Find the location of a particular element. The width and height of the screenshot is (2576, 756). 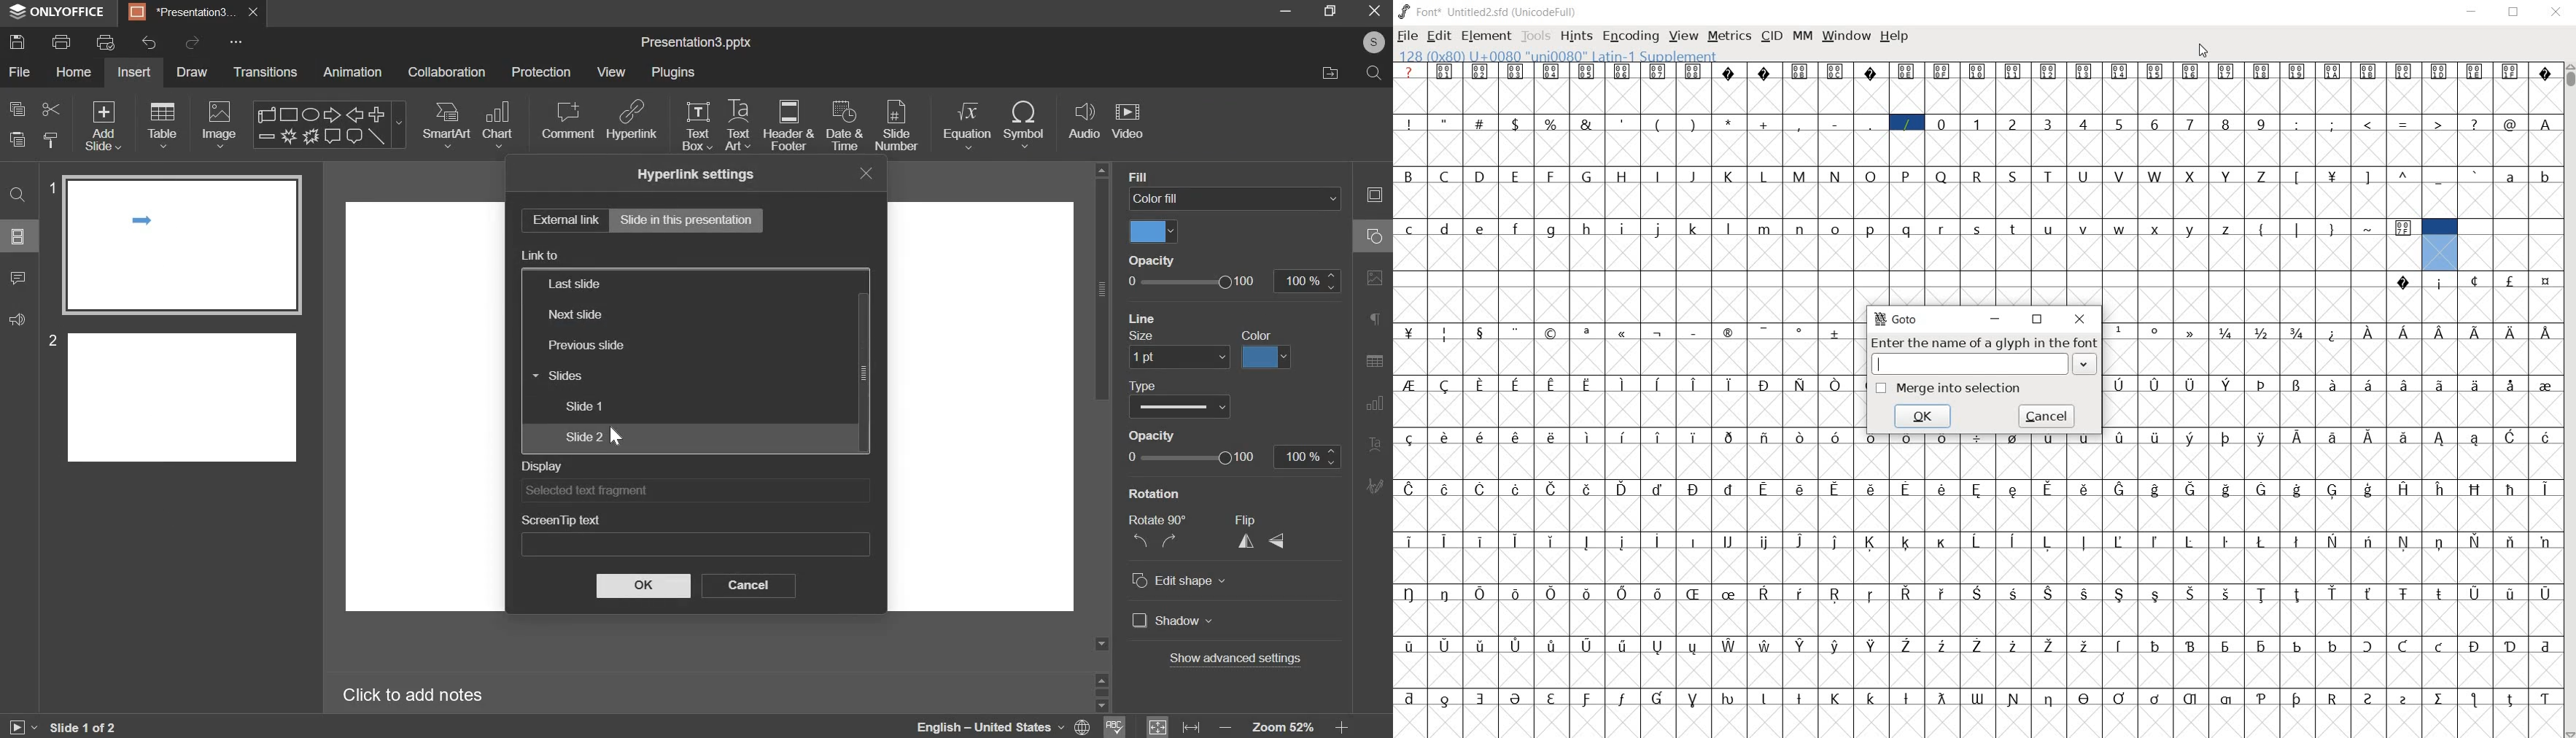

rotation is located at coordinates (1155, 494).